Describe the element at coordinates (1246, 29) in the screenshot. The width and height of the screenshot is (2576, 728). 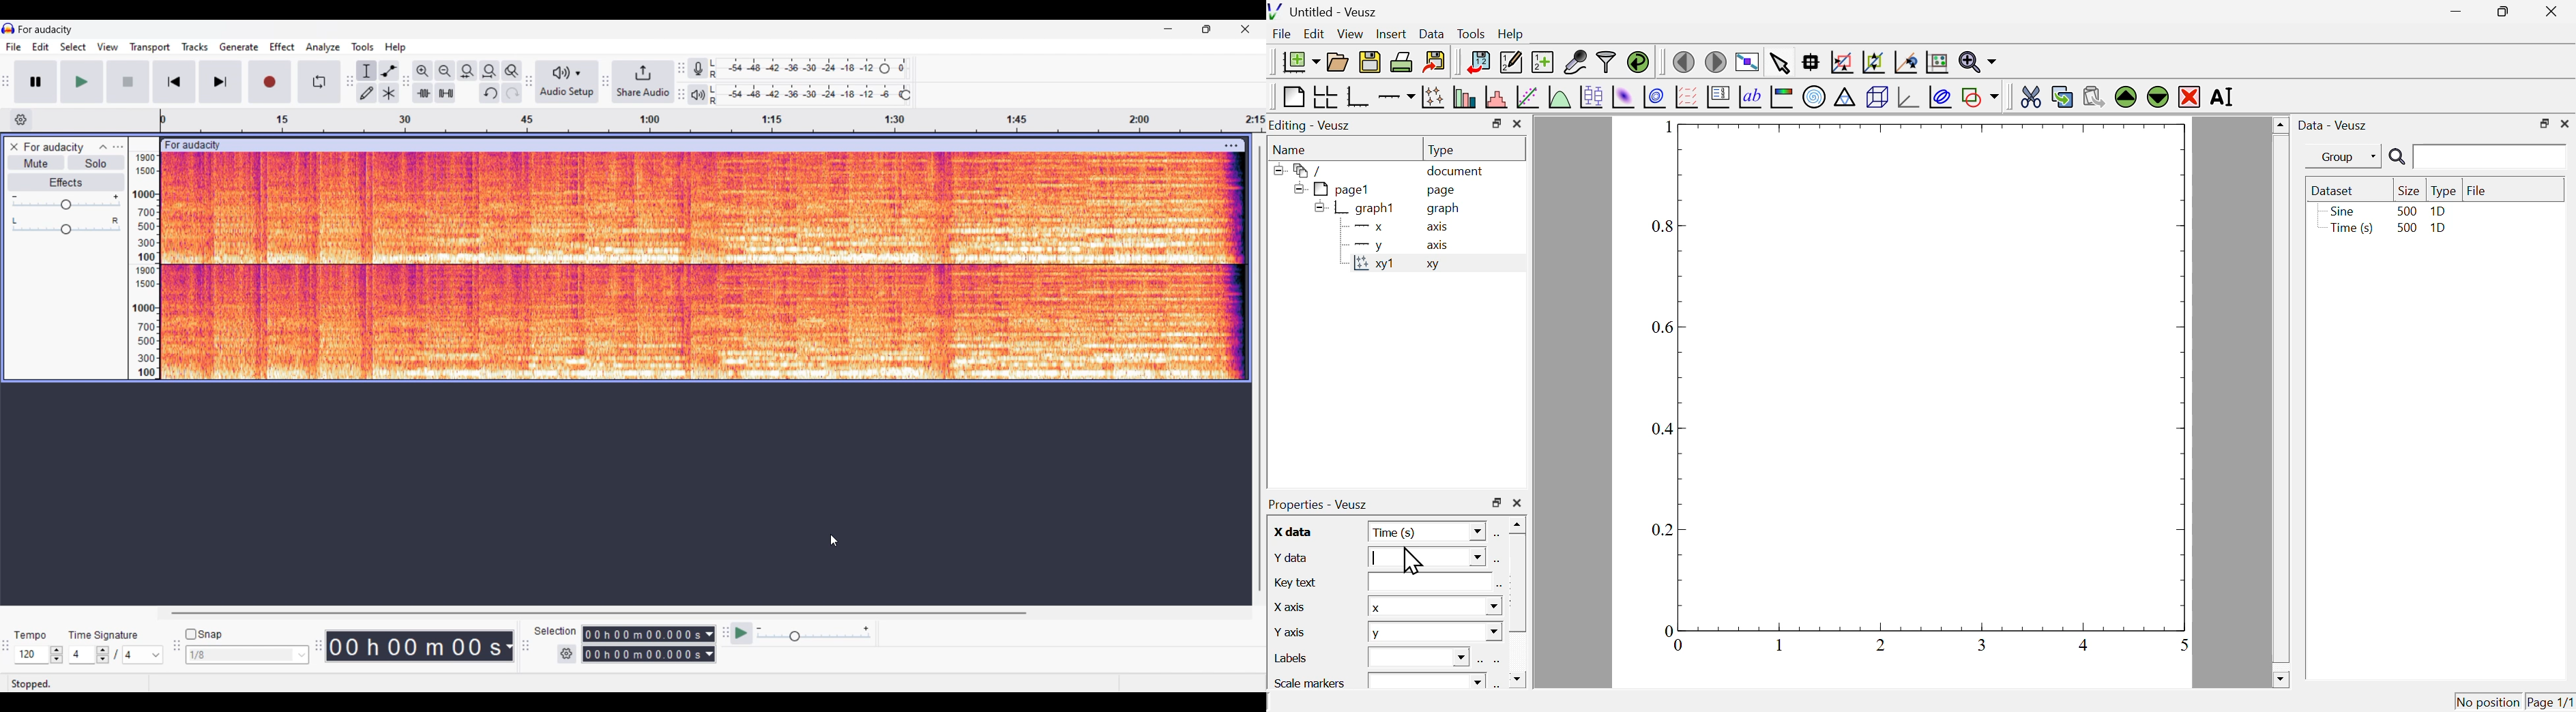
I see `Close interface` at that location.